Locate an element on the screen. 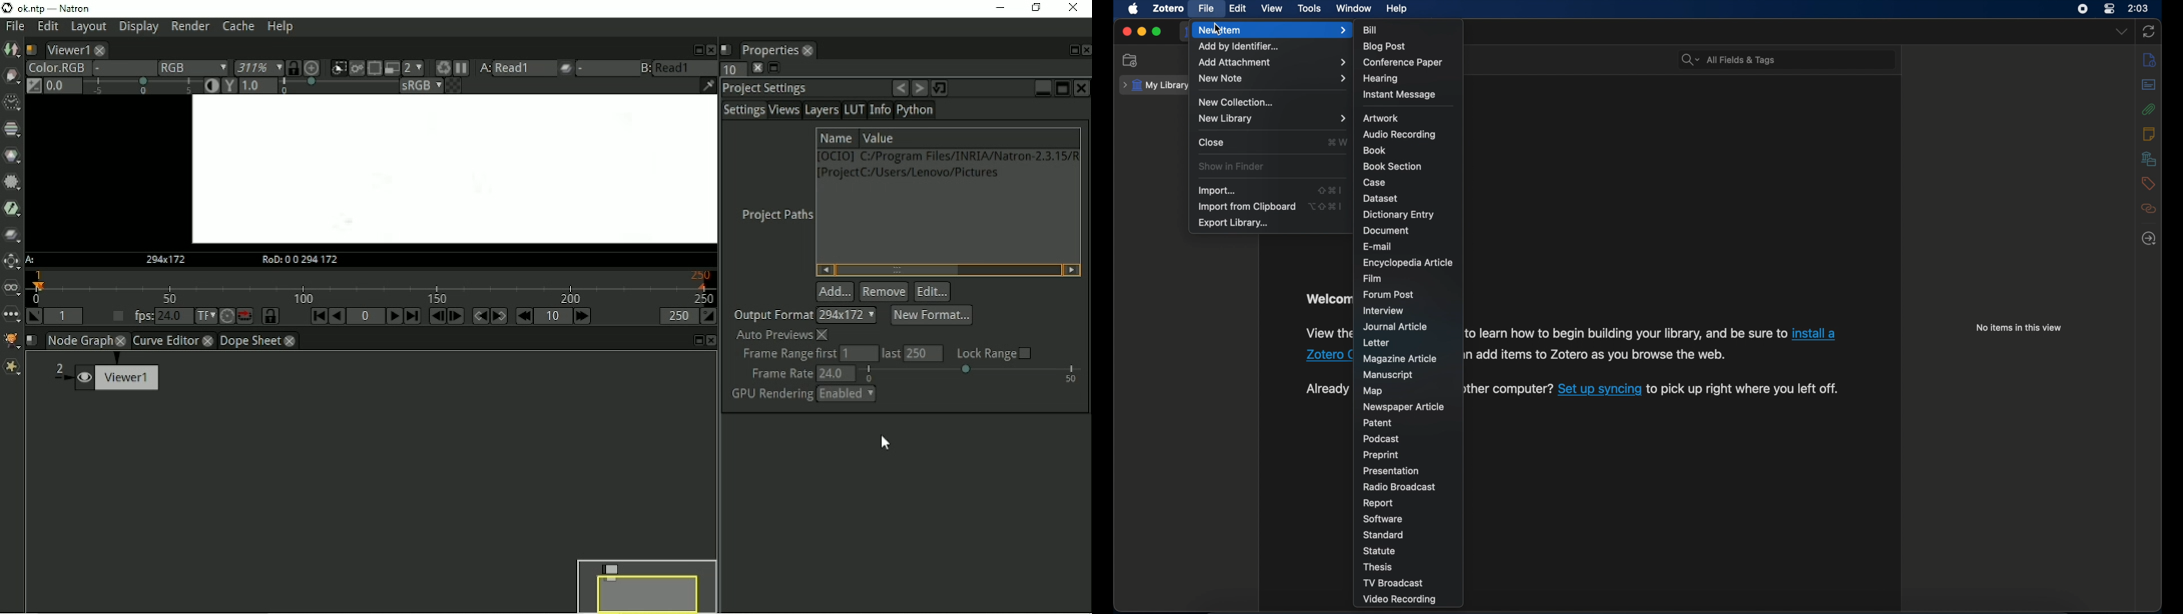 Image resolution: width=2184 pixels, height=616 pixels. libraries is located at coordinates (2149, 159).